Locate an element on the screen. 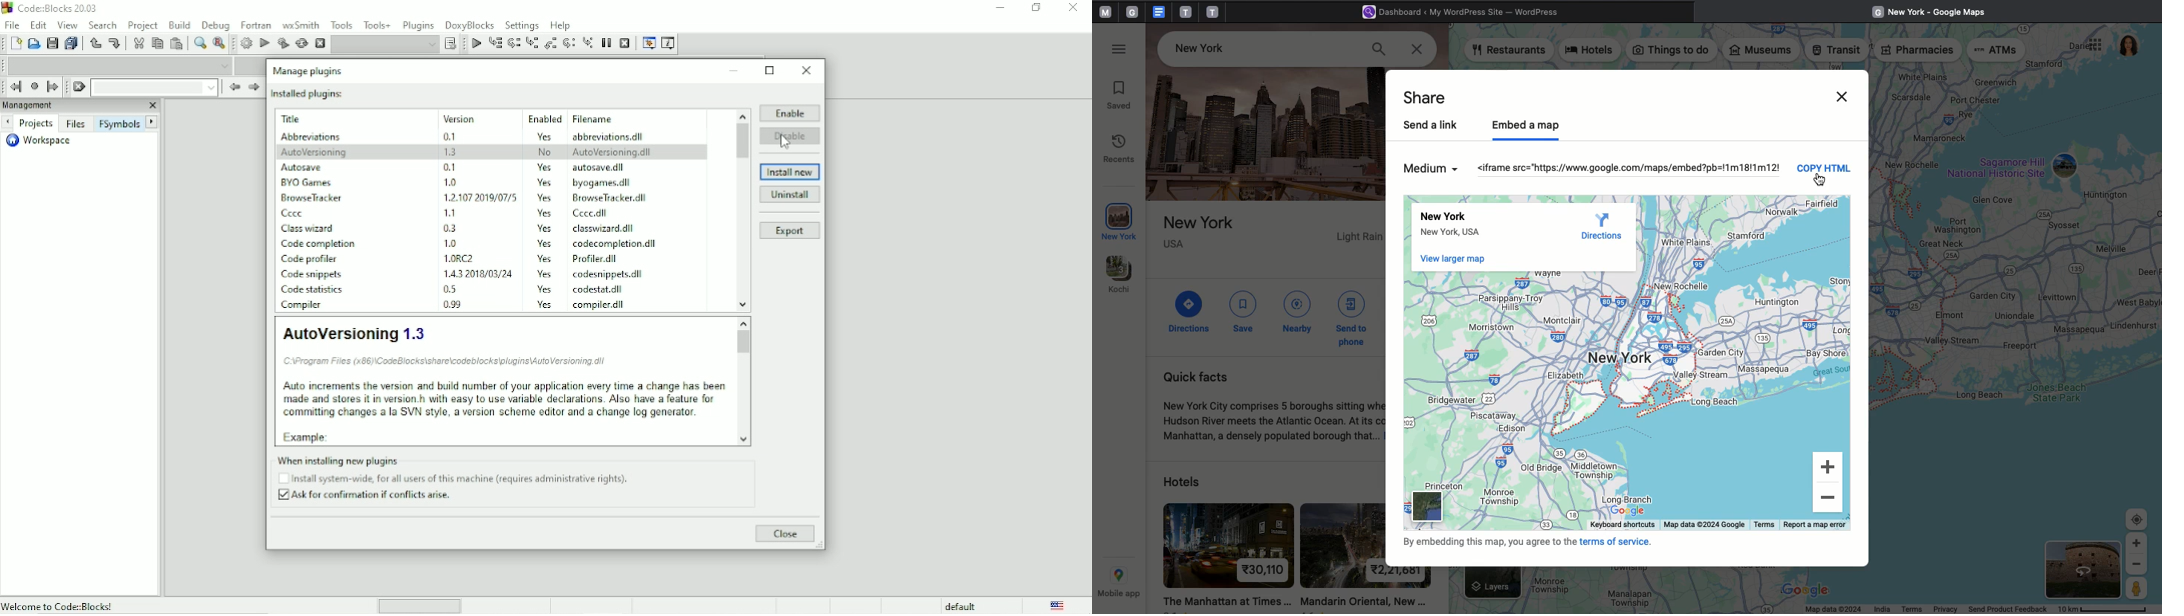 Image resolution: width=2184 pixels, height=616 pixels. 1.1 is located at coordinates (452, 212).